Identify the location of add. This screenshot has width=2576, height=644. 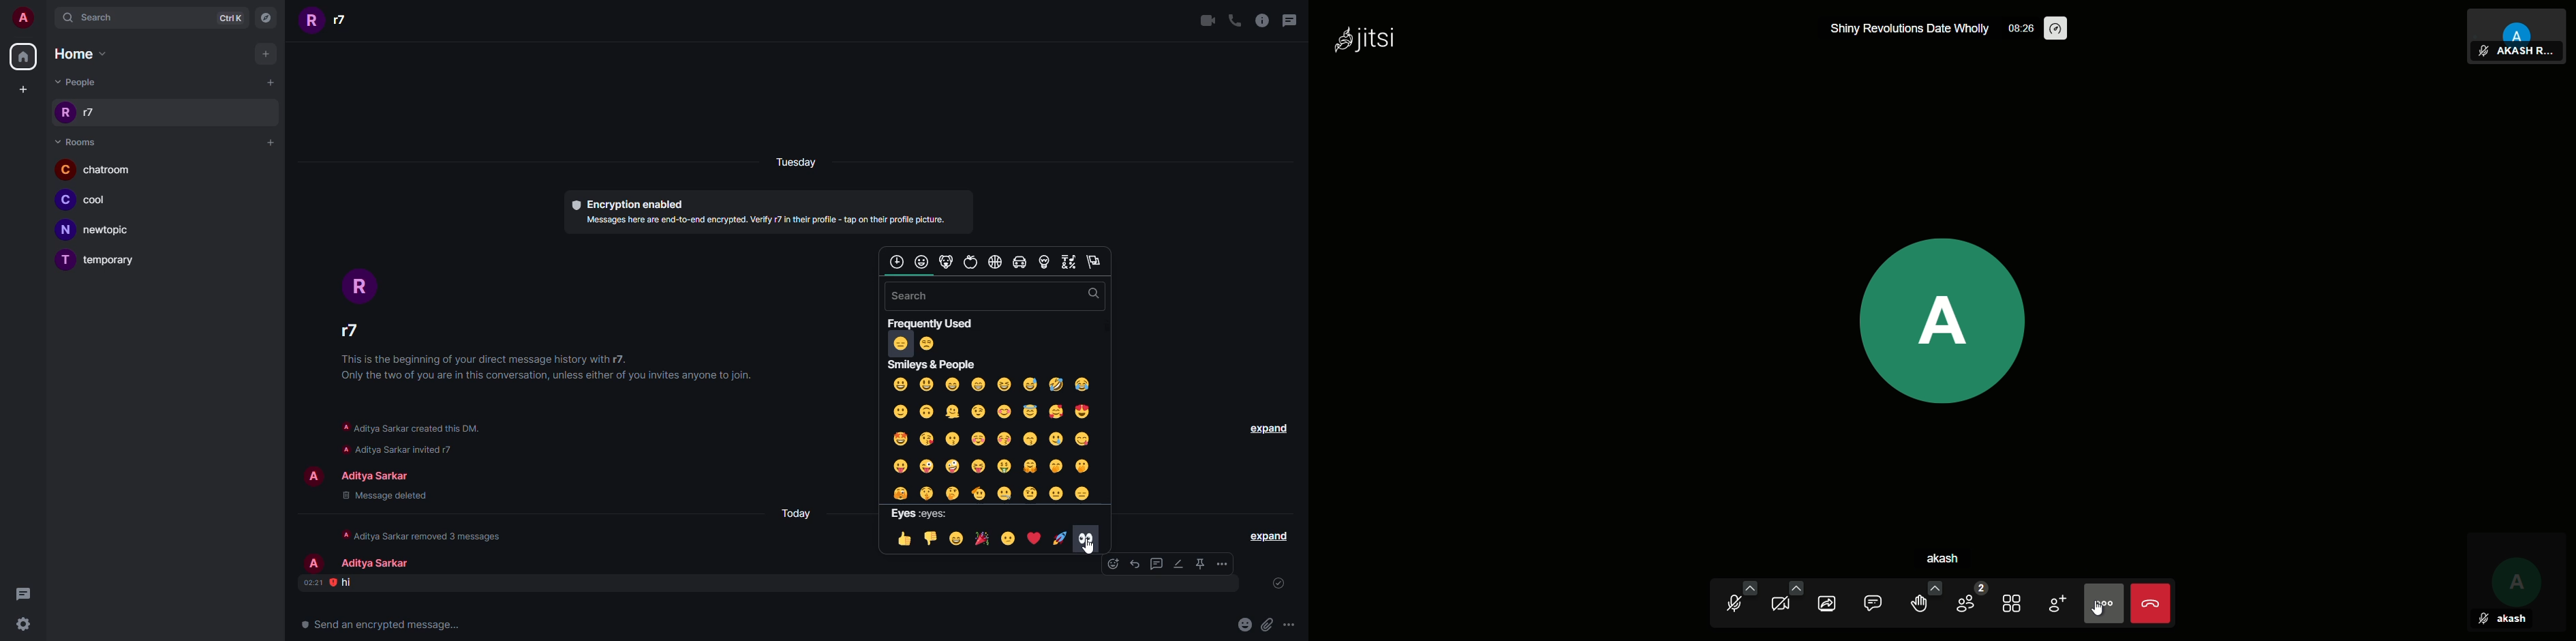
(269, 55).